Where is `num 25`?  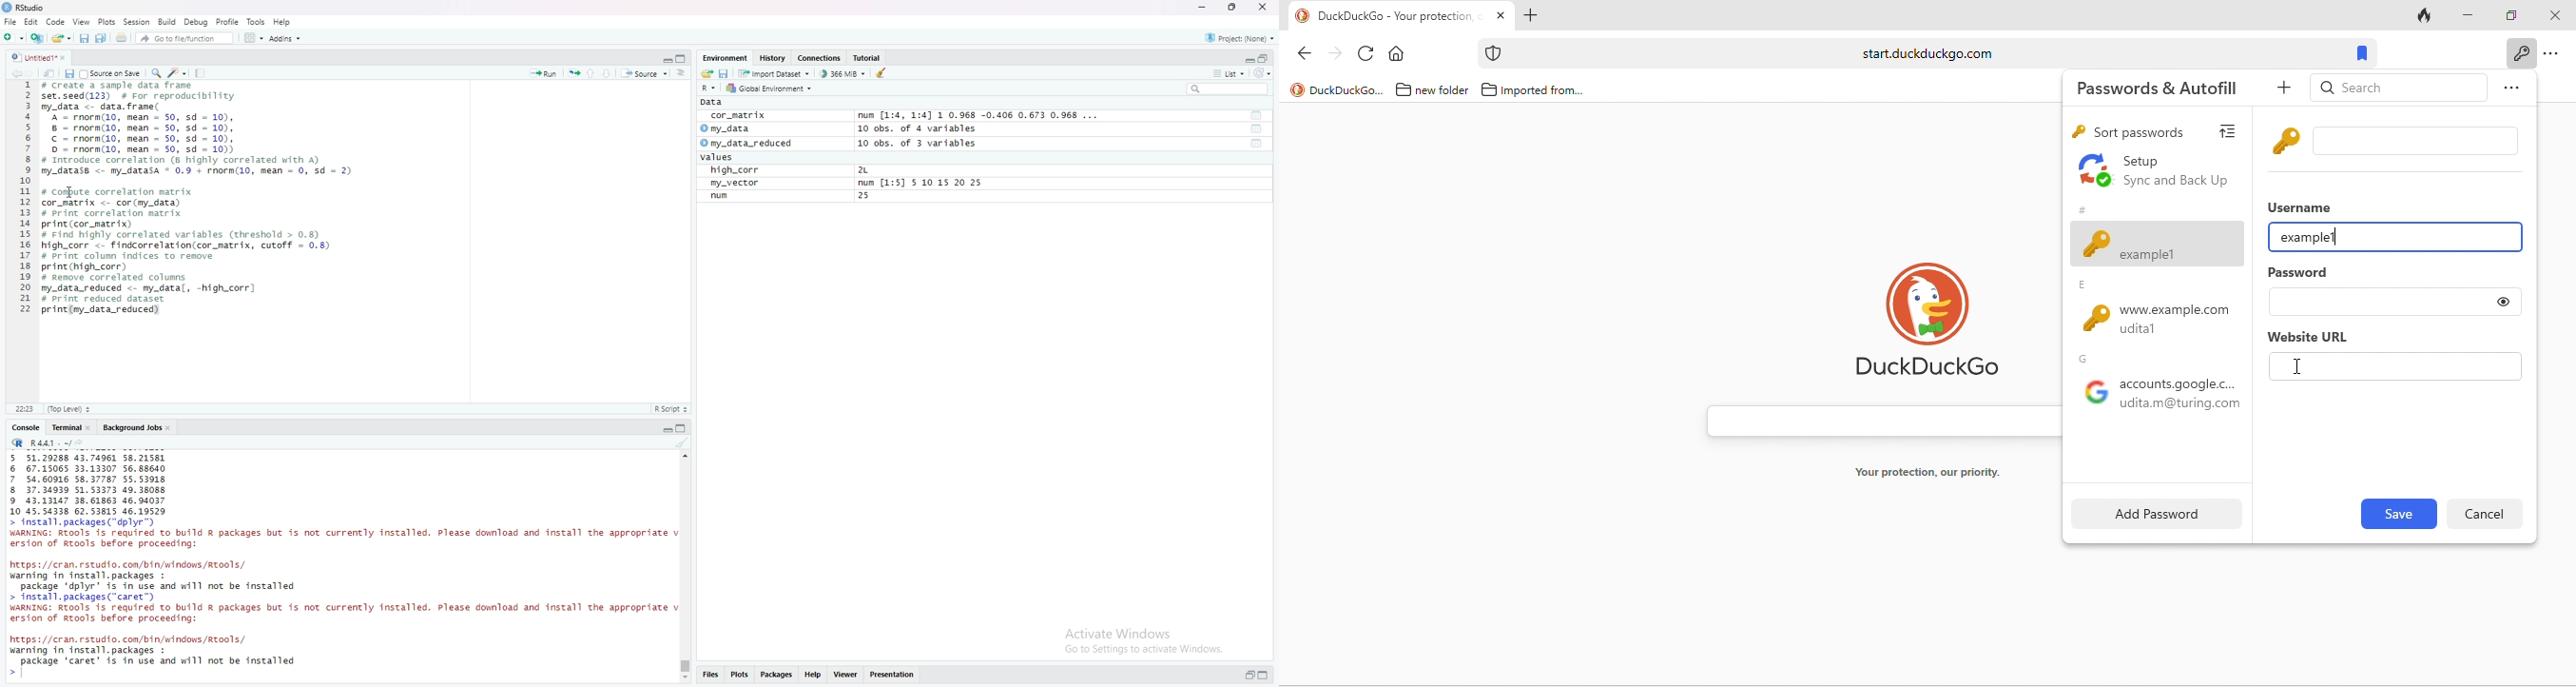 num 25 is located at coordinates (800, 197).